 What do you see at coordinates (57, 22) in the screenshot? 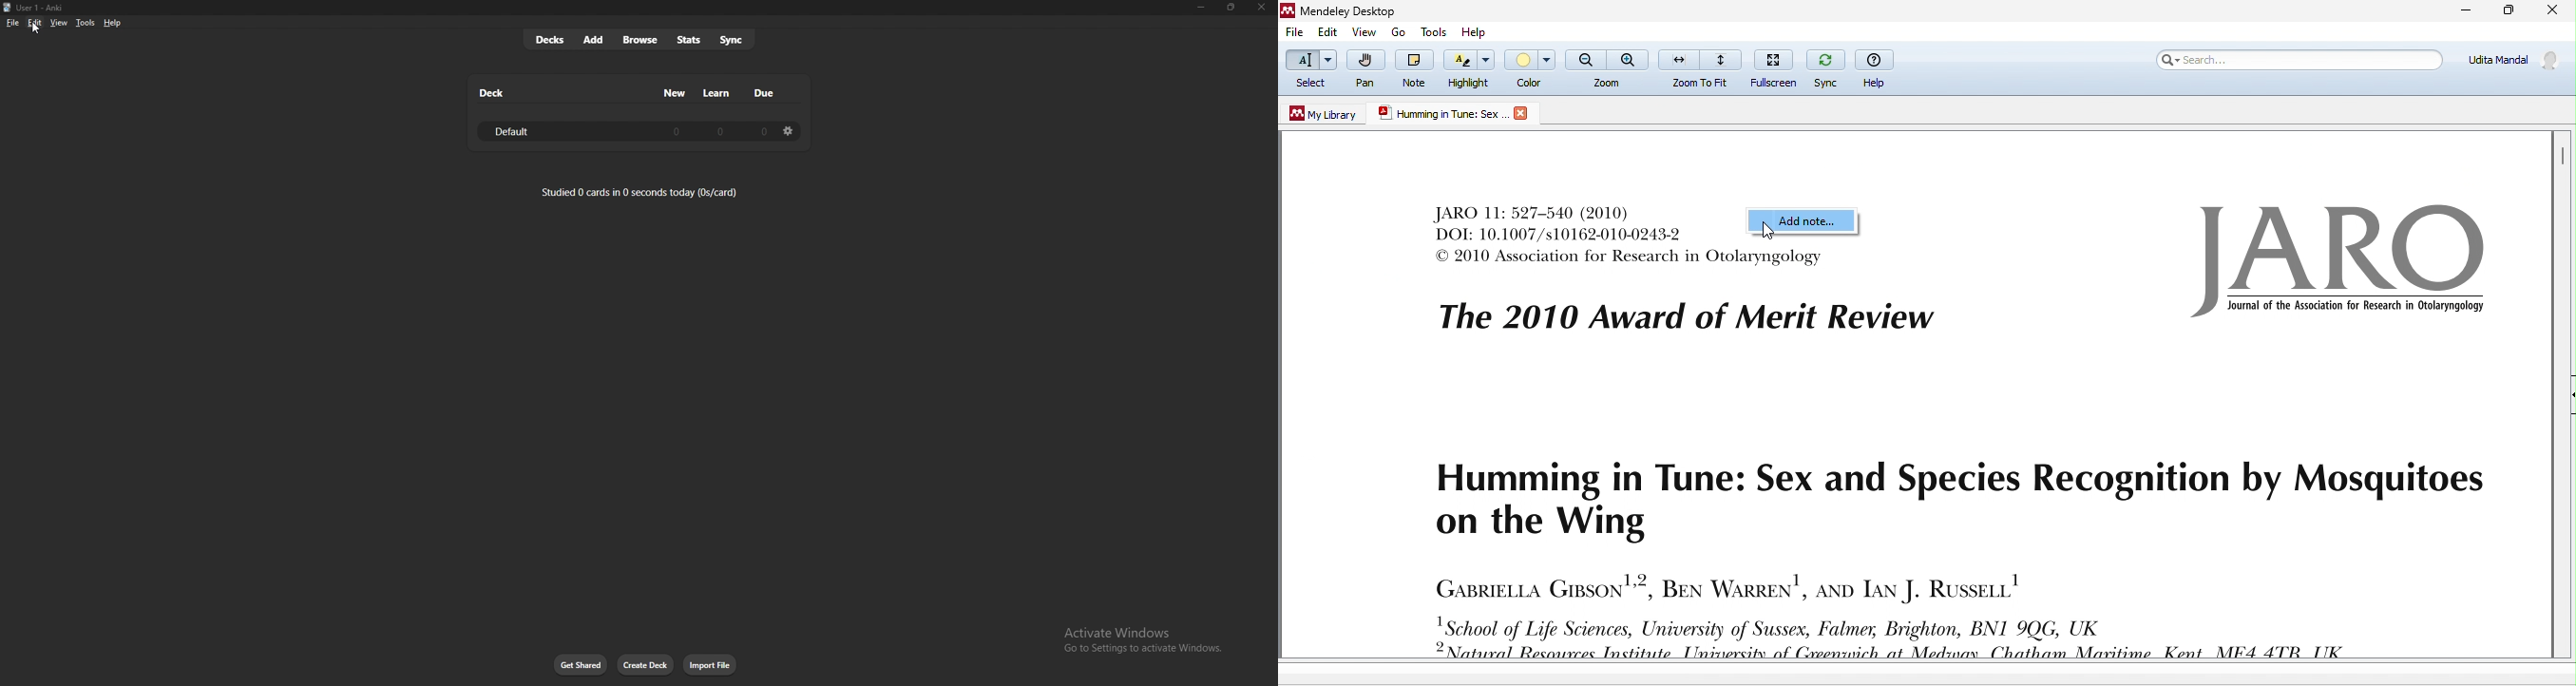
I see `view` at bounding box center [57, 22].